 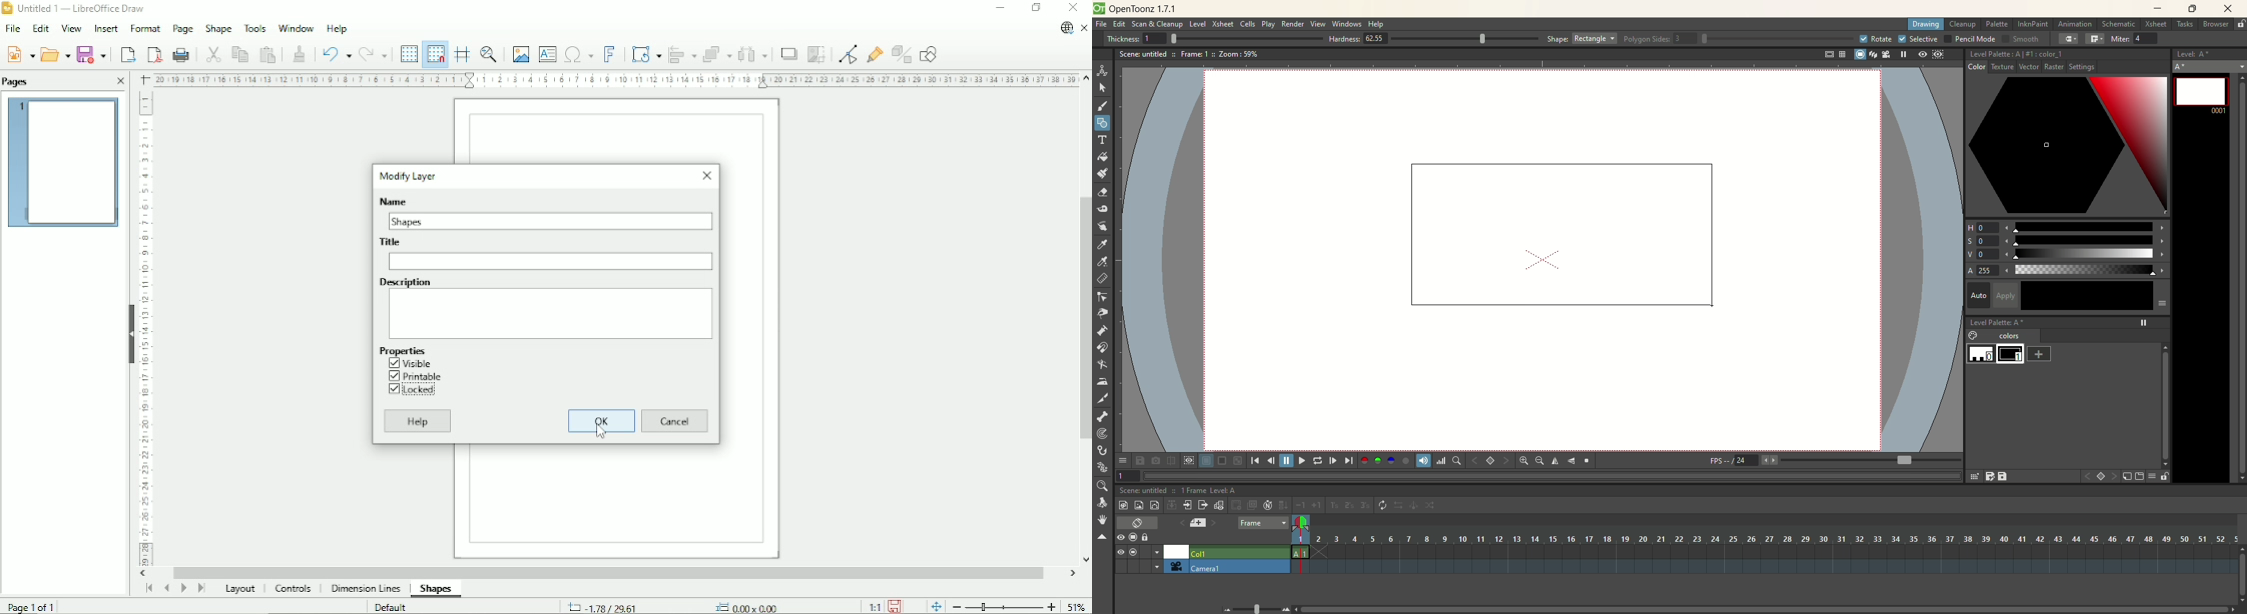 What do you see at coordinates (1102, 278) in the screenshot?
I see `ruler editor` at bounding box center [1102, 278].